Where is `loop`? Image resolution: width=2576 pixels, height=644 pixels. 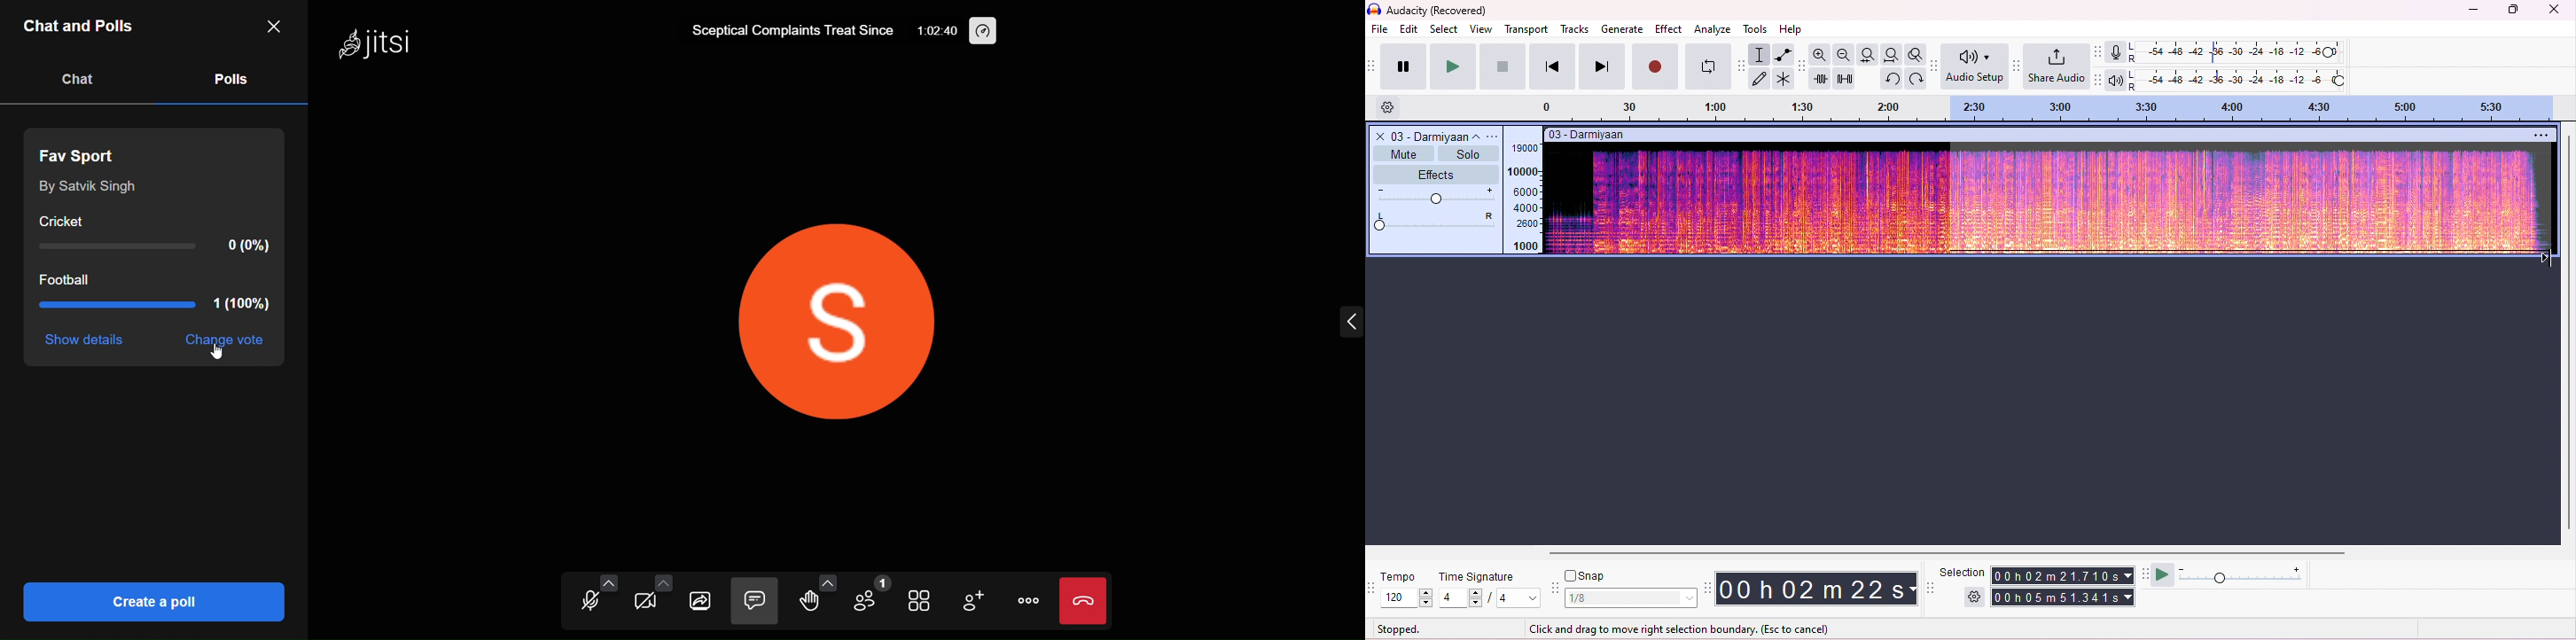 loop is located at coordinates (1708, 67).